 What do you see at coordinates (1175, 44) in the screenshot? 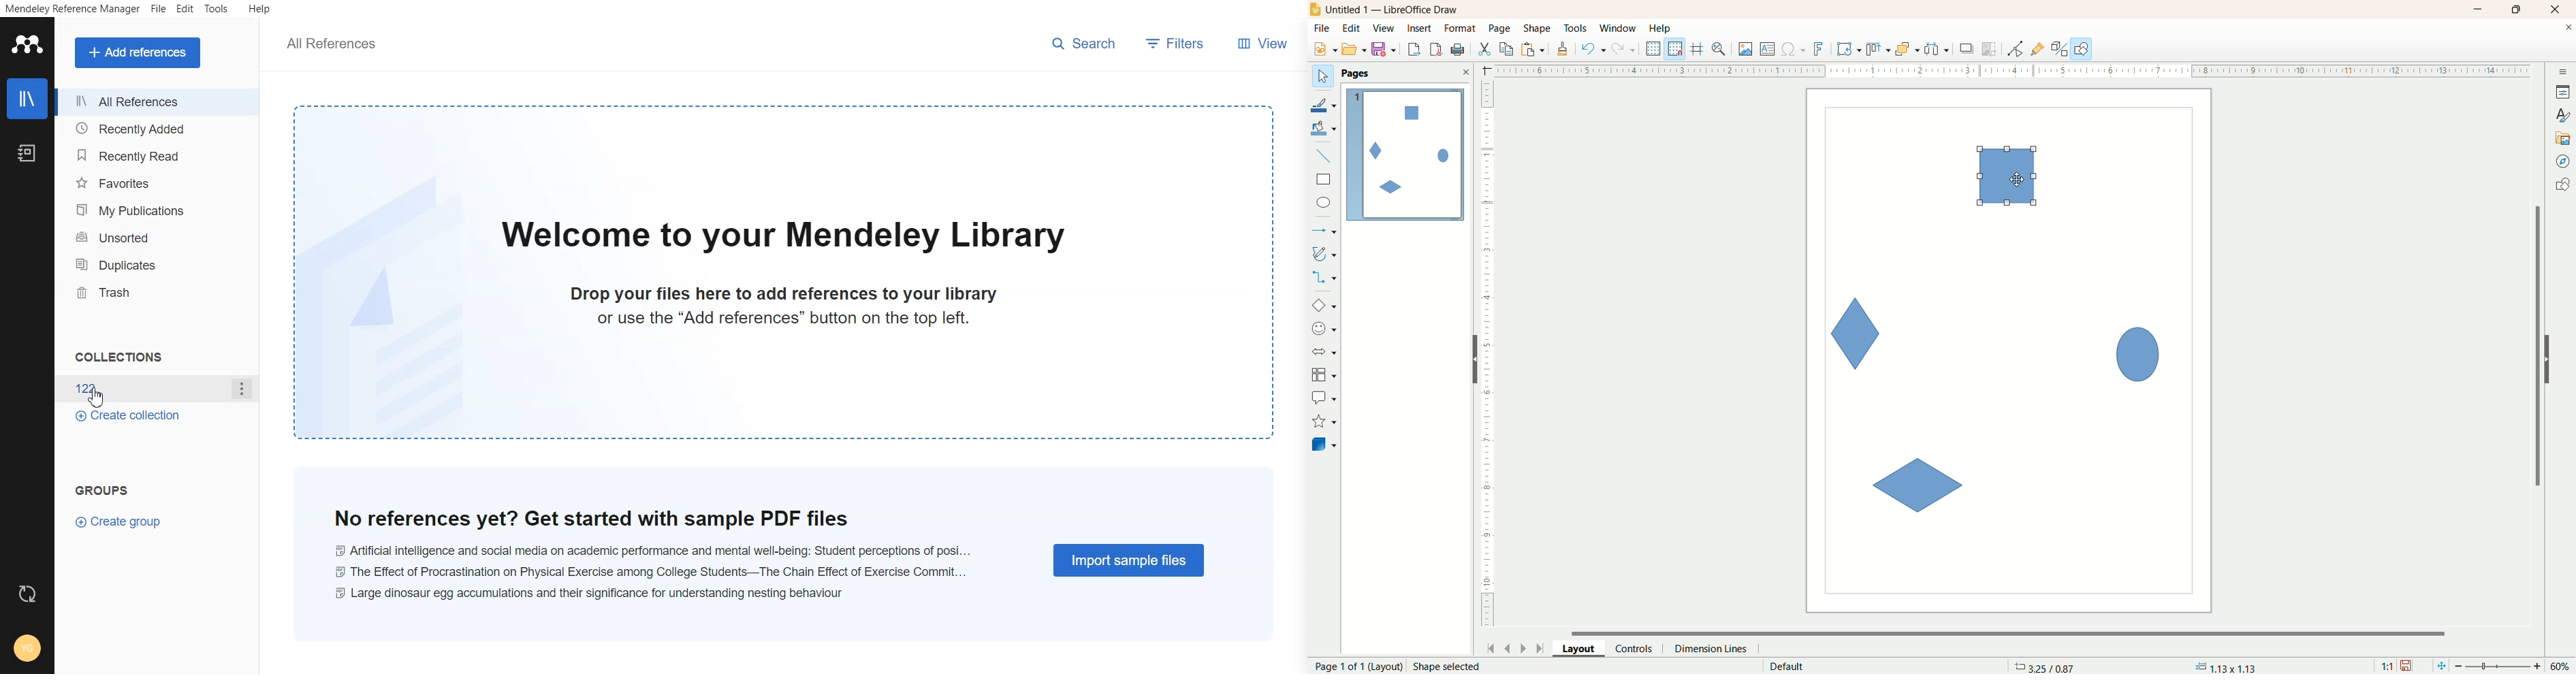
I see `Filters` at bounding box center [1175, 44].